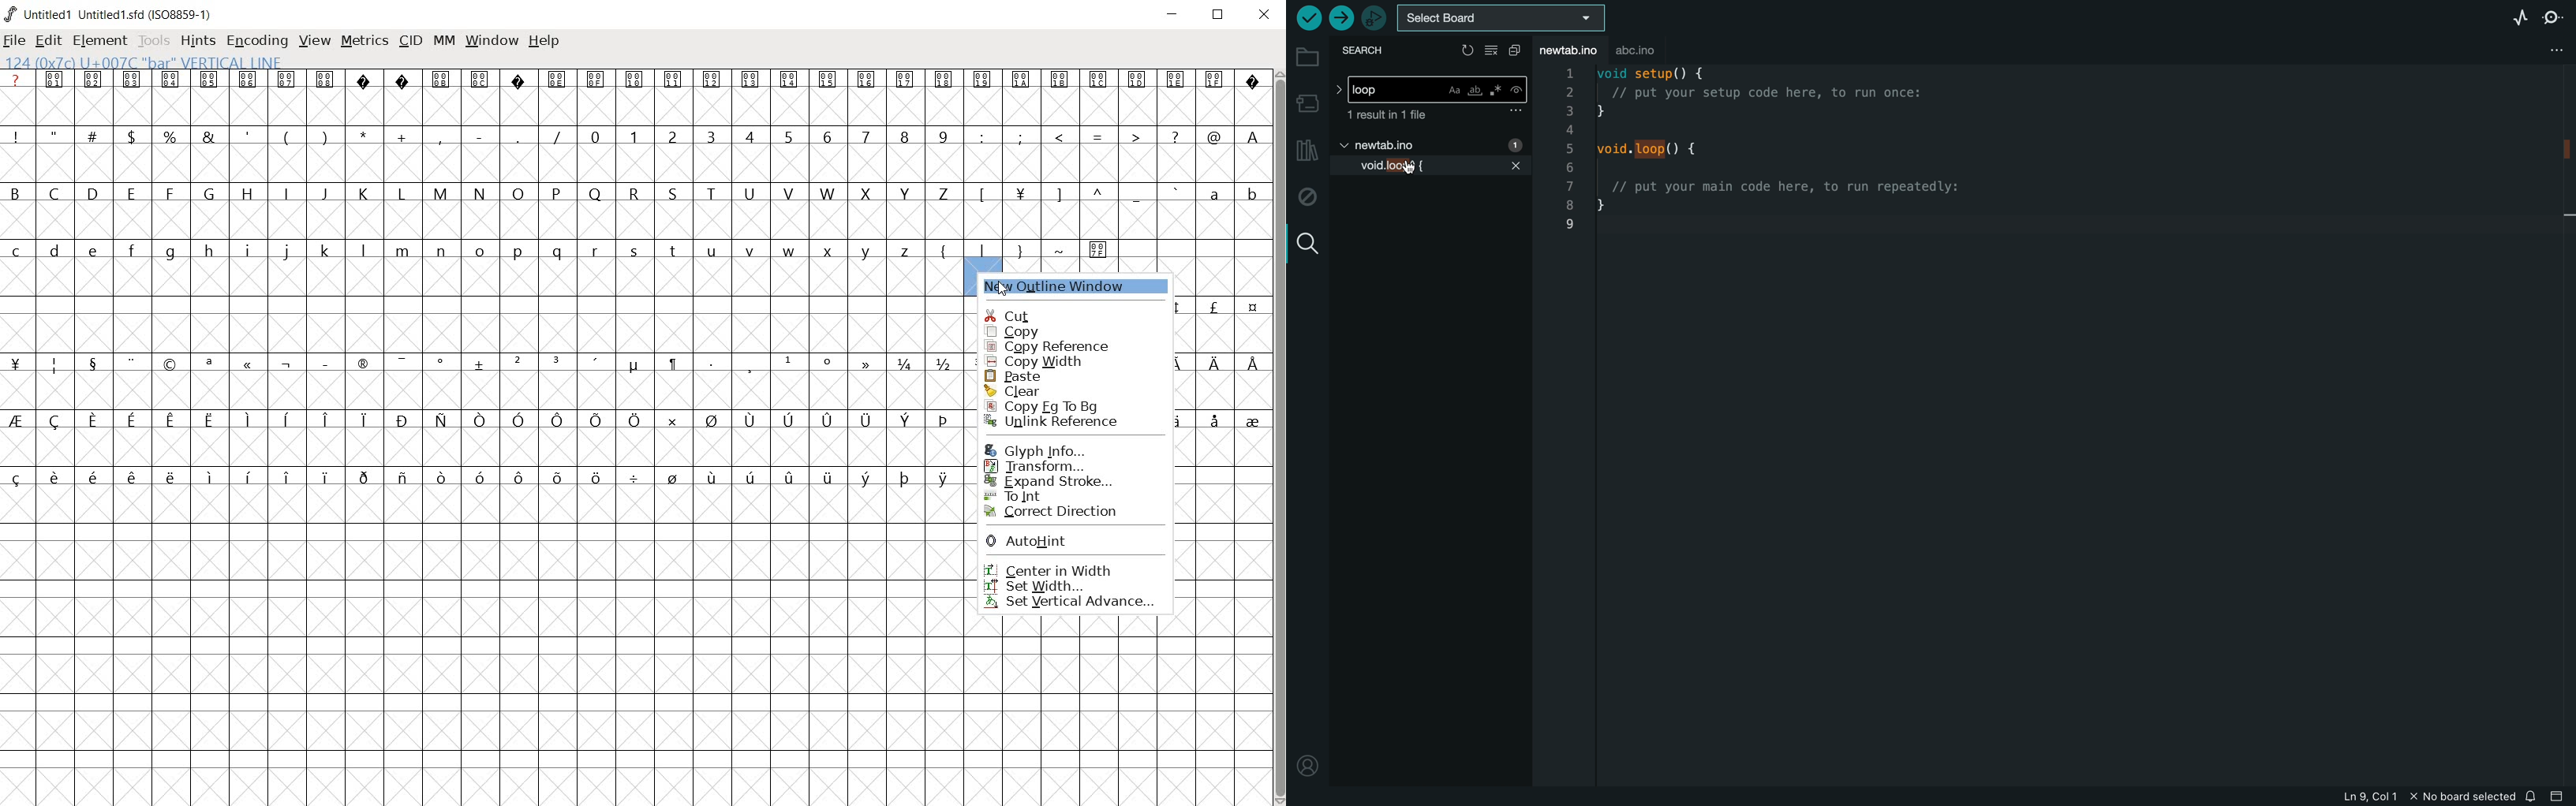  What do you see at coordinates (1070, 586) in the screenshot?
I see `set width` at bounding box center [1070, 586].